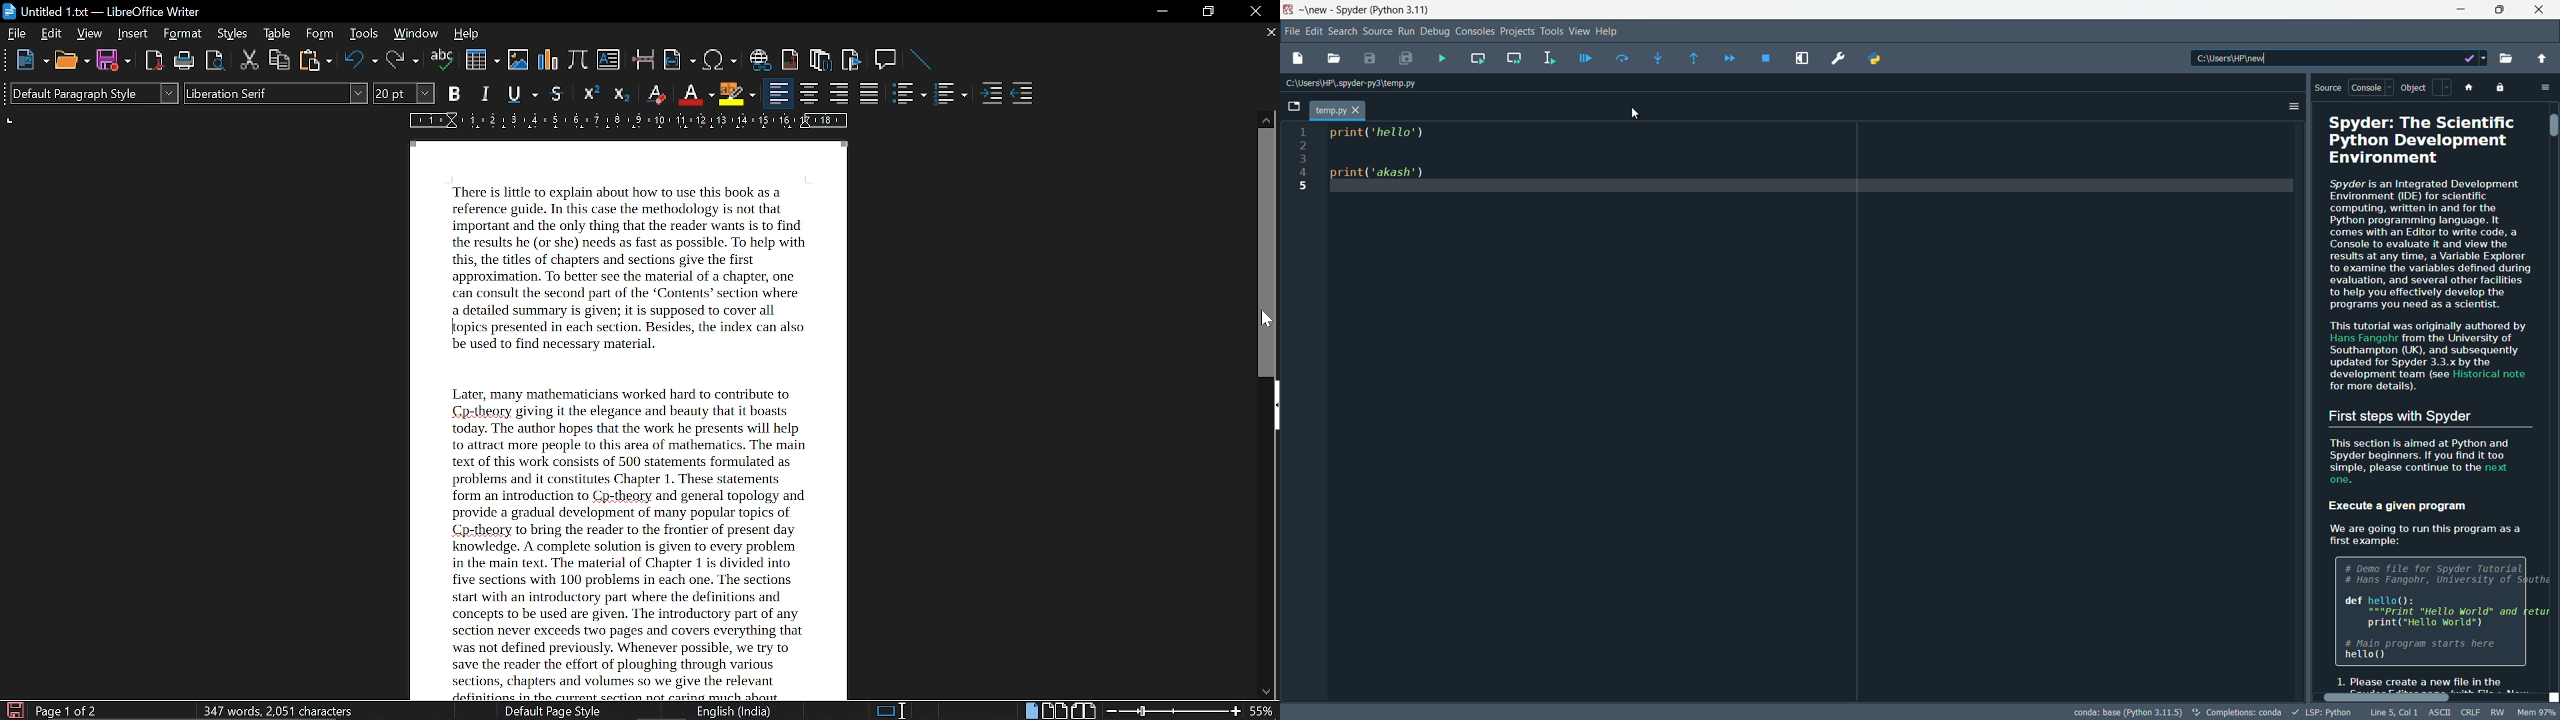 The height and width of the screenshot is (728, 2576). Describe the element at coordinates (1267, 693) in the screenshot. I see `move down` at that location.